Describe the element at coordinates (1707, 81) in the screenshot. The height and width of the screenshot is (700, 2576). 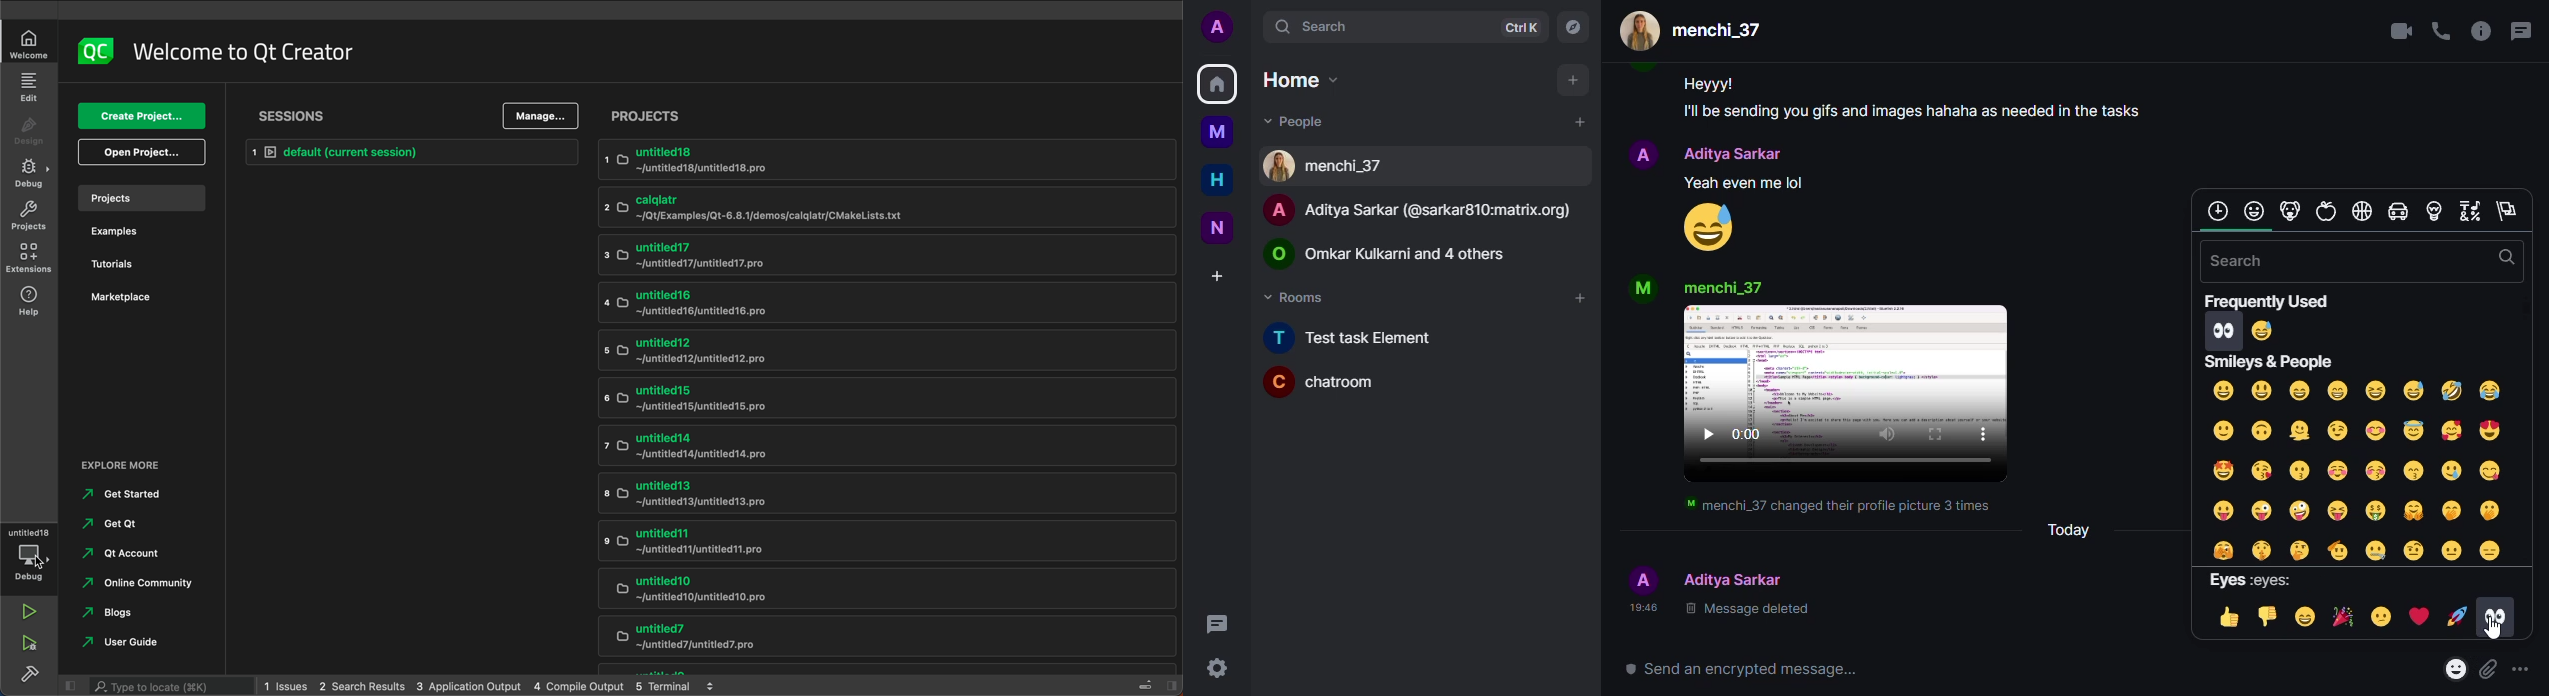
I see `message- heyyy!` at that location.